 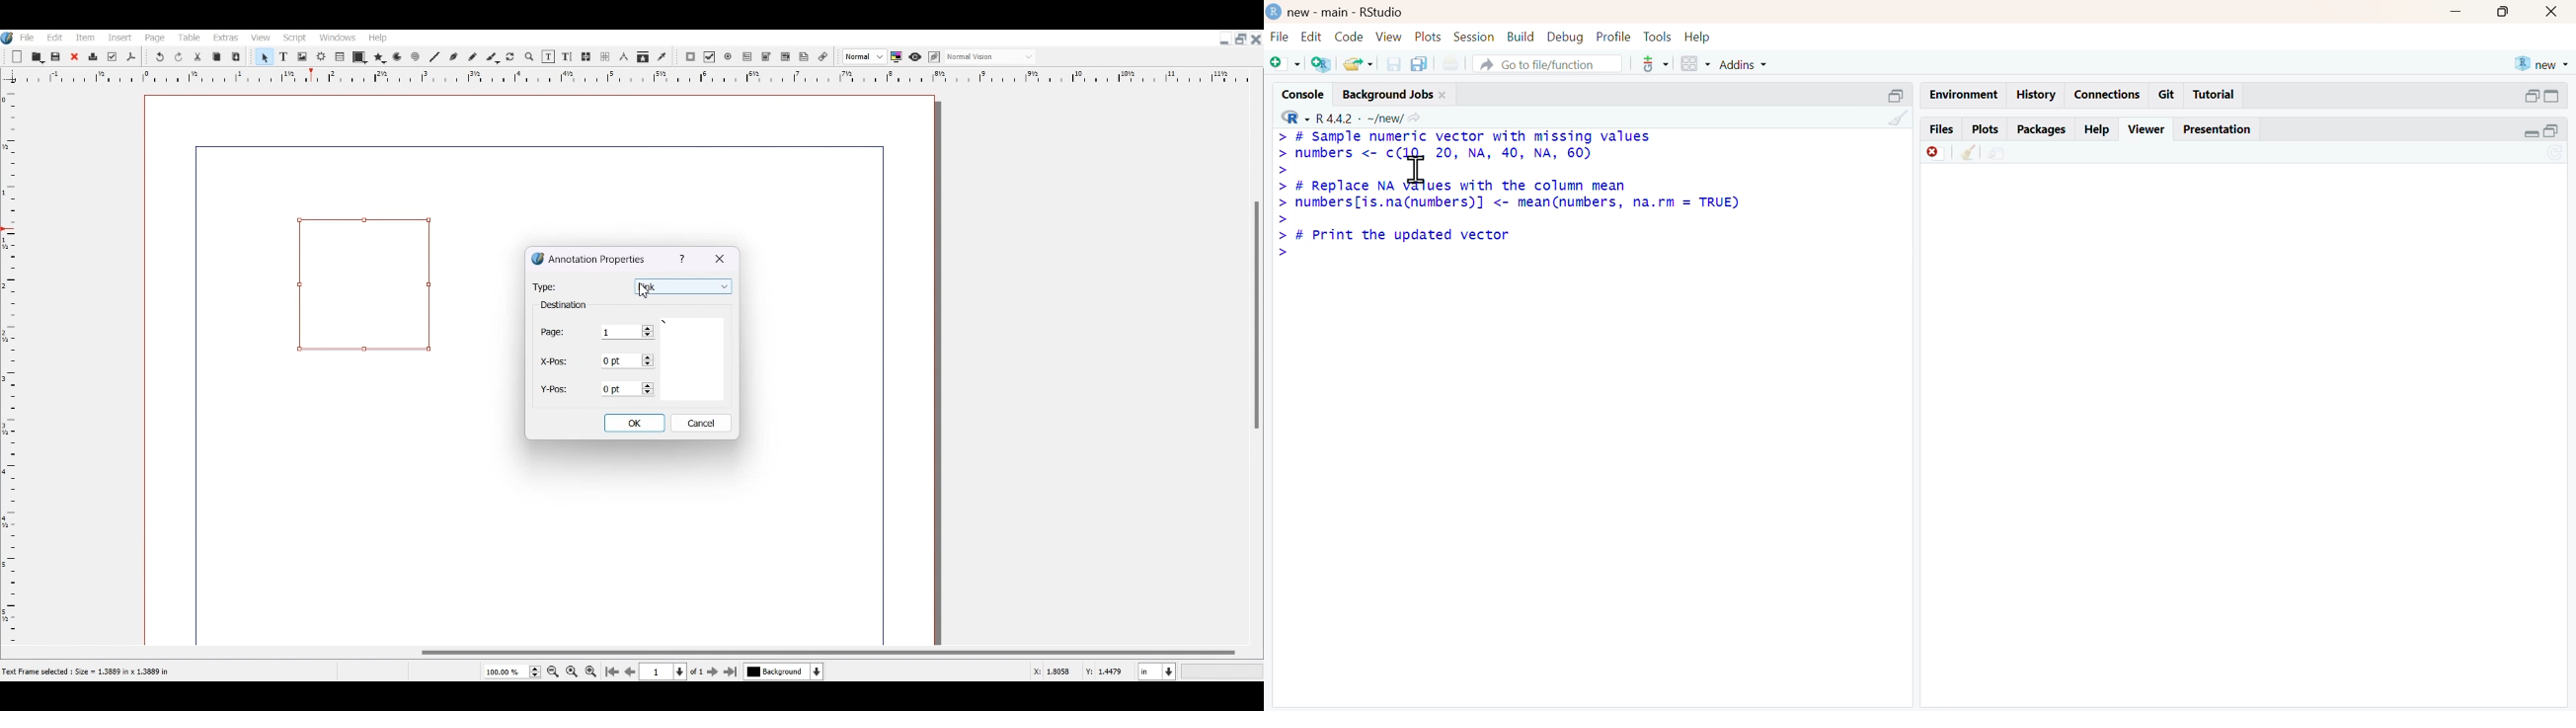 I want to click on Info, so click(x=682, y=259).